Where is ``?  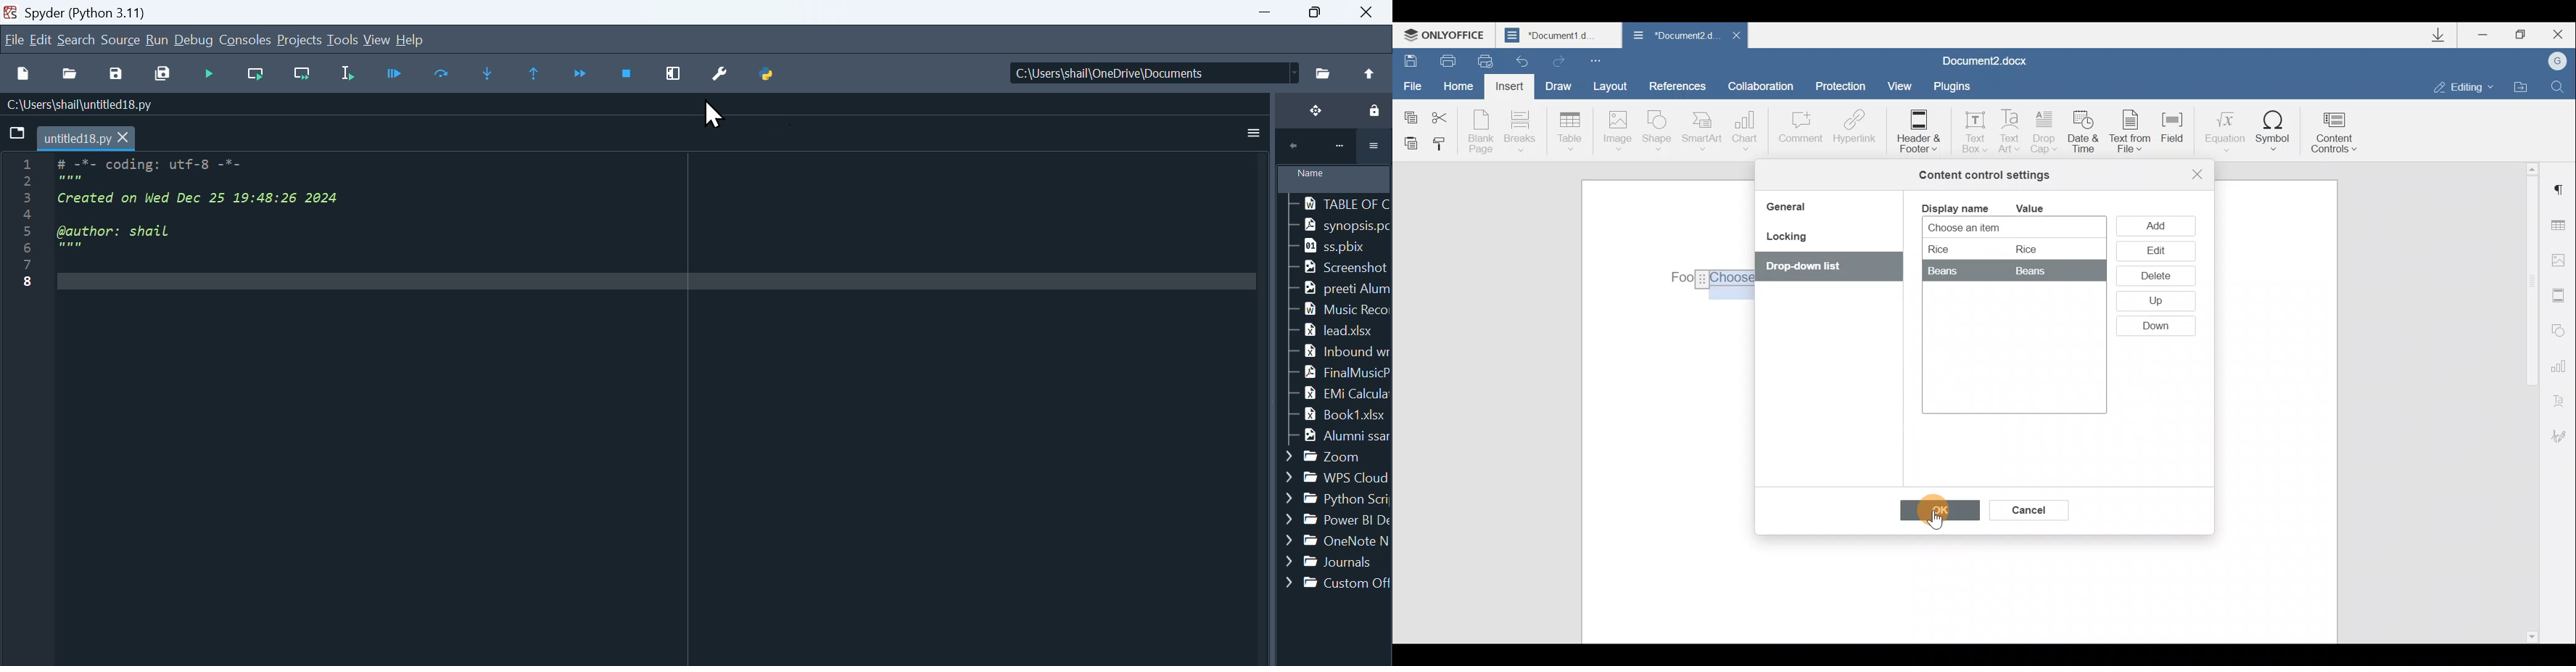
 is located at coordinates (301, 41).